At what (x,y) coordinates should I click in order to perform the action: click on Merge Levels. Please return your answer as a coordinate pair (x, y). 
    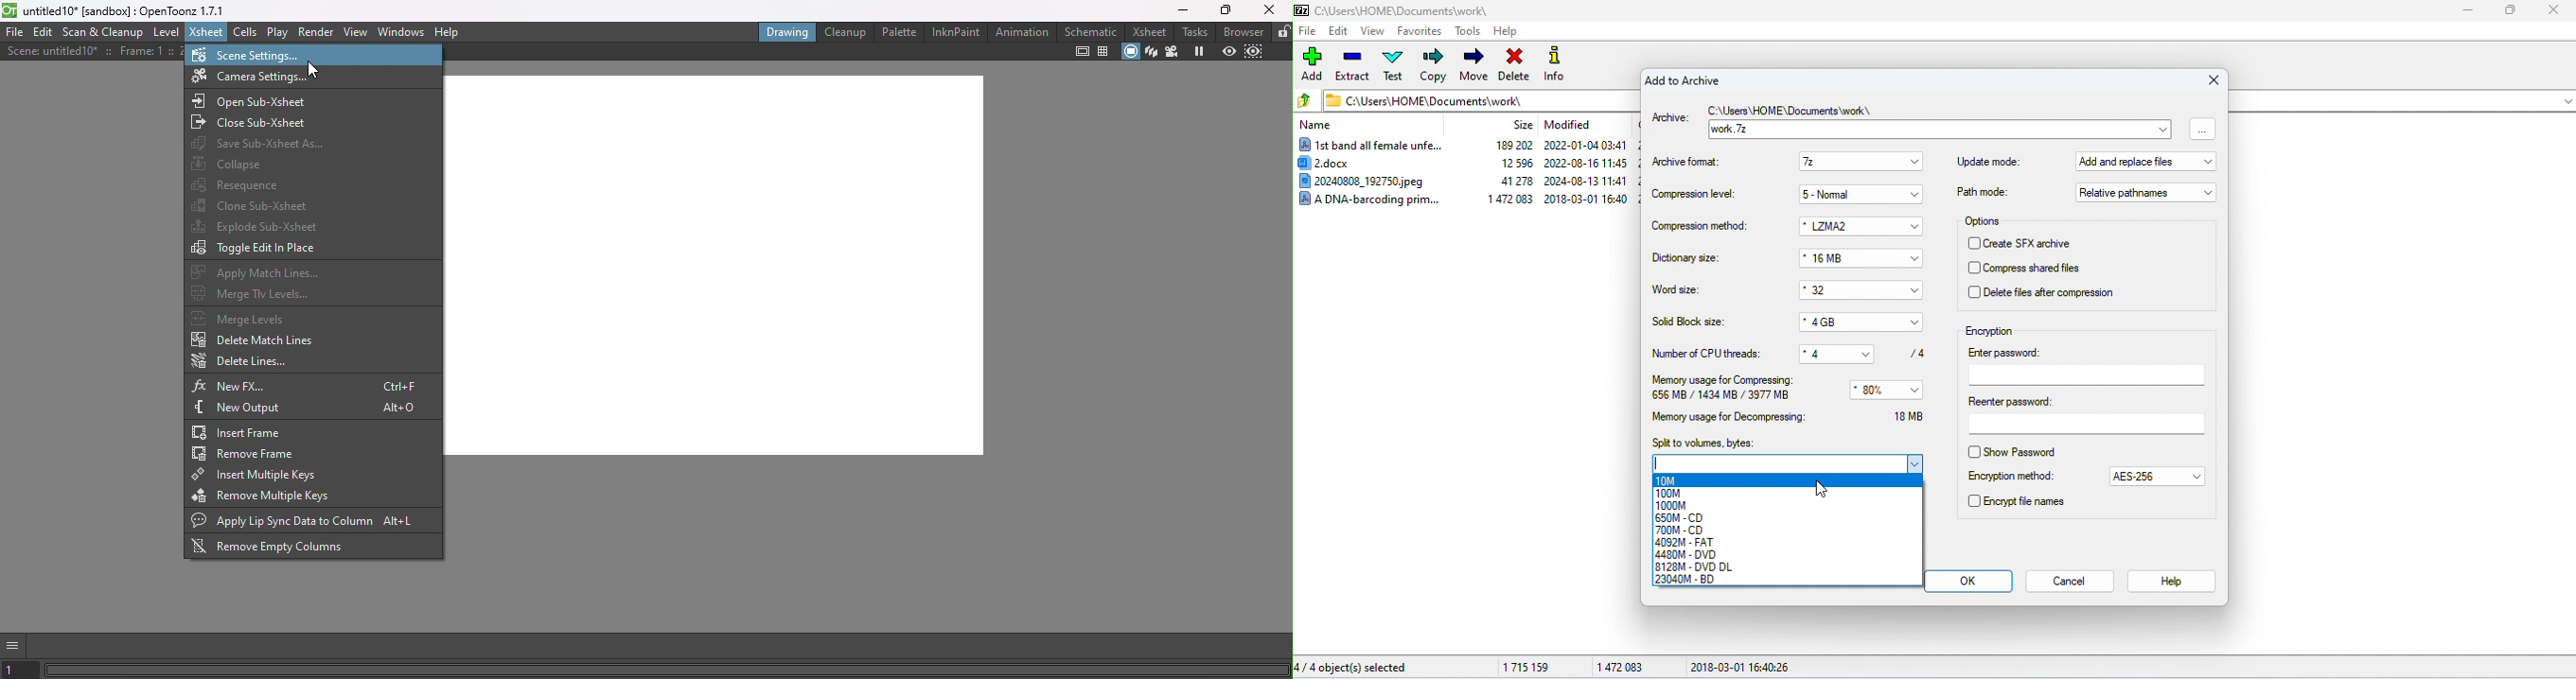
    Looking at the image, I should click on (243, 320).